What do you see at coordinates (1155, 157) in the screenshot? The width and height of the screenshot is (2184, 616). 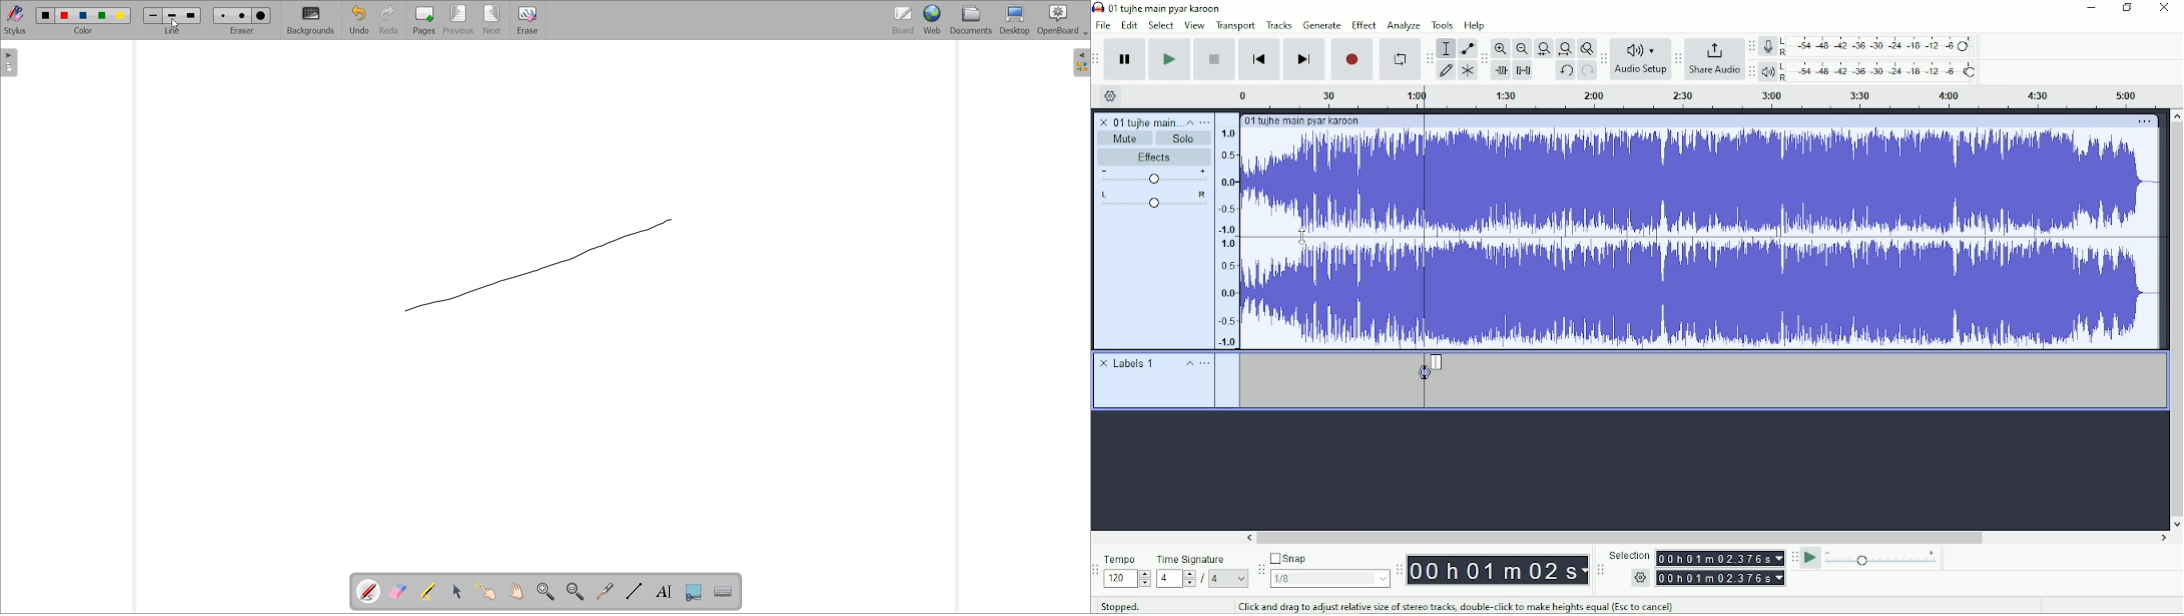 I see `Effects` at bounding box center [1155, 157].